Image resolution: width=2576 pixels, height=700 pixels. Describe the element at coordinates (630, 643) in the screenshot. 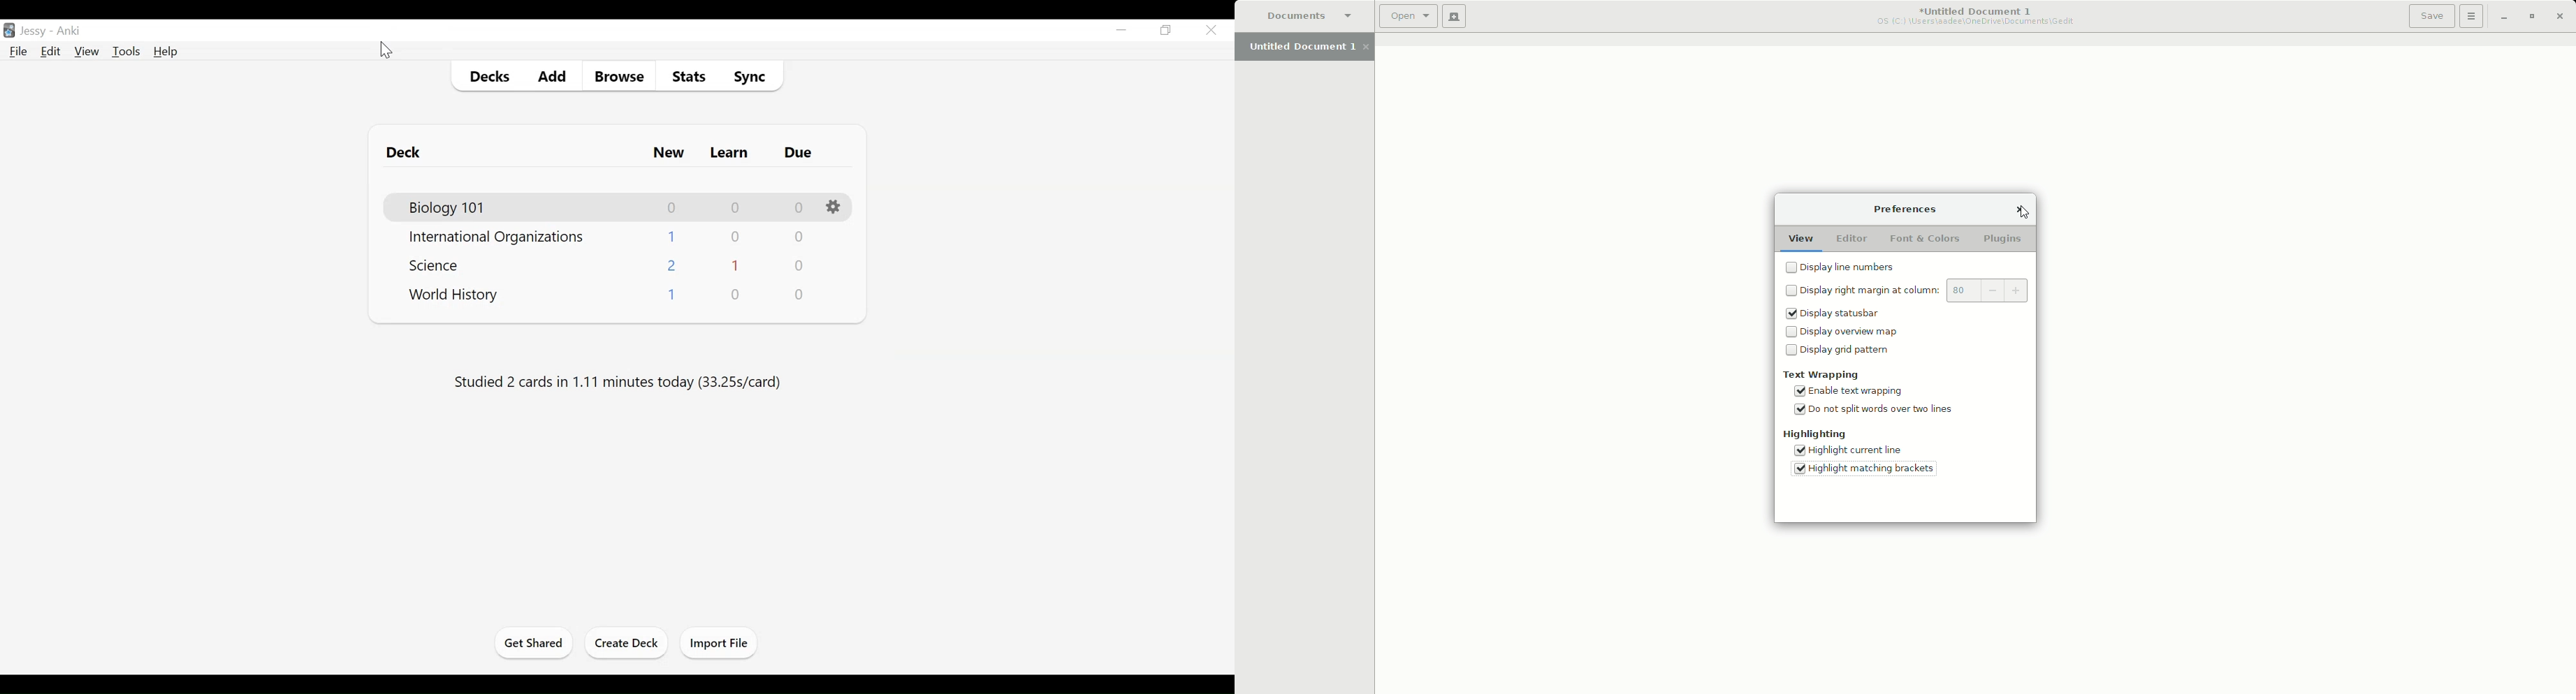

I see `Create Deck` at that location.